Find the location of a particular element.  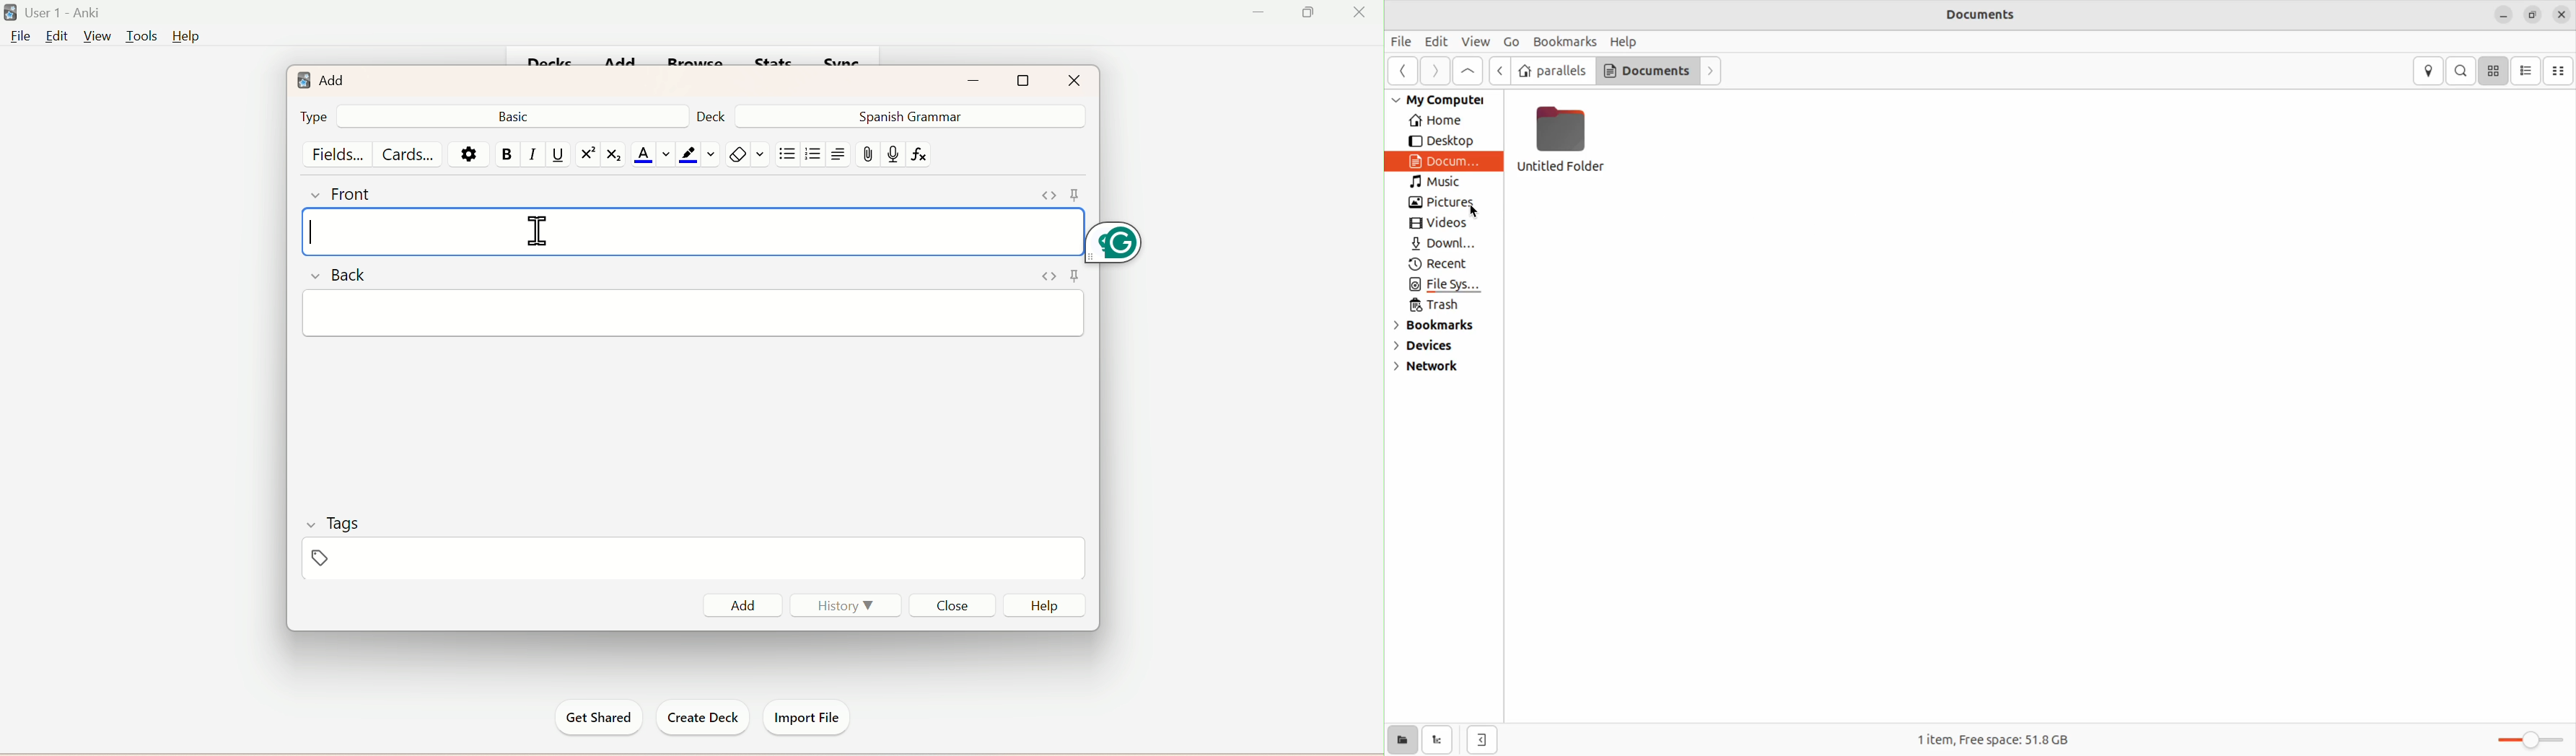

Close is located at coordinates (1073, 79).